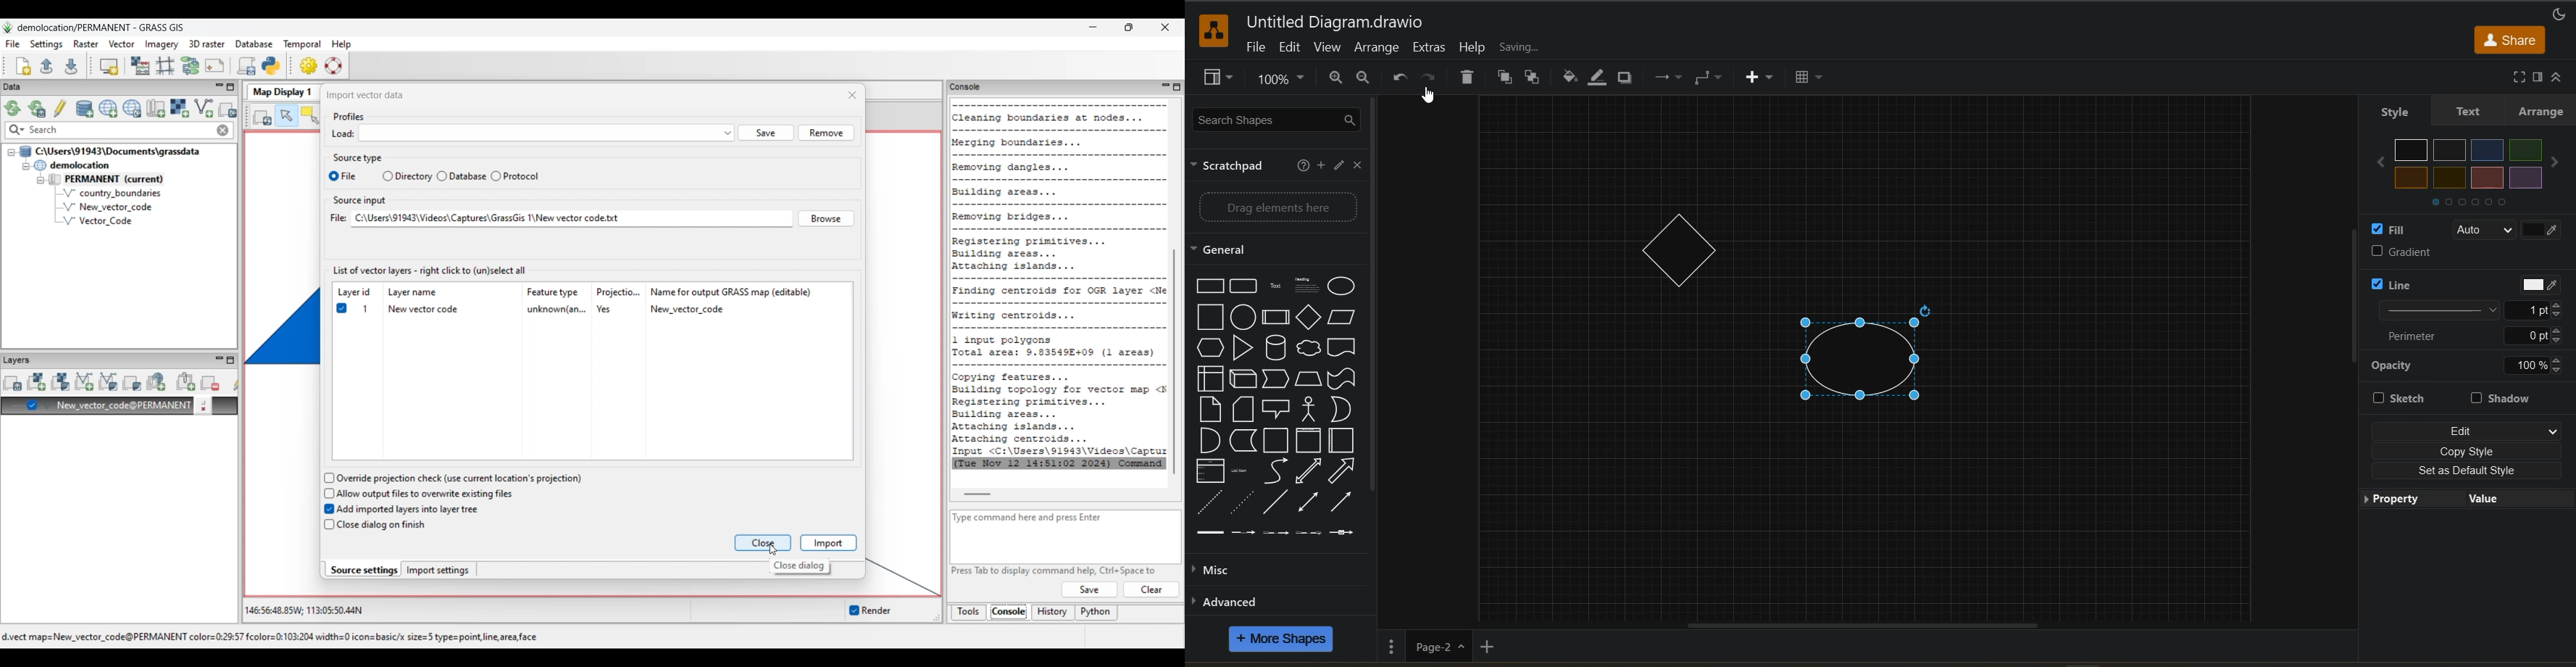 The image size is (2576, 672). Describe the element at coordinates (1309, 533) in the screenshot. I see `connector with 3 labels` at that location.